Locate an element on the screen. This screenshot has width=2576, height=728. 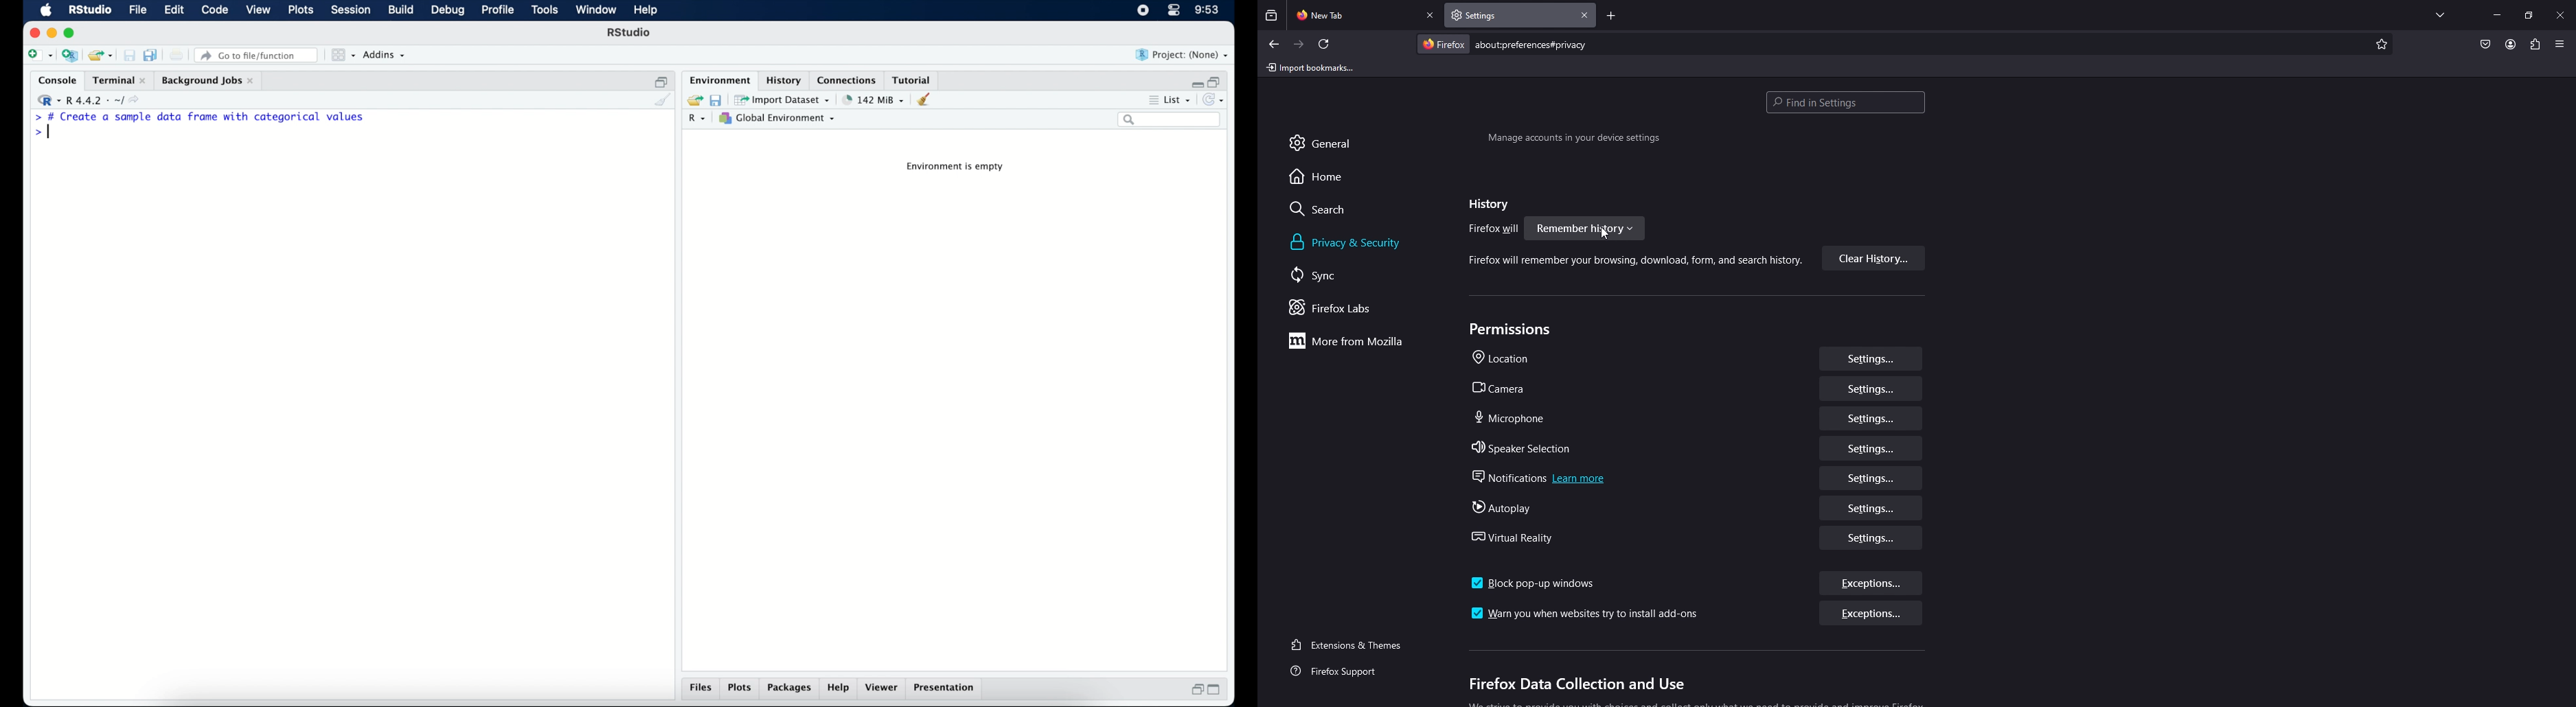
project (none) is located at coordinates (1182, 54).